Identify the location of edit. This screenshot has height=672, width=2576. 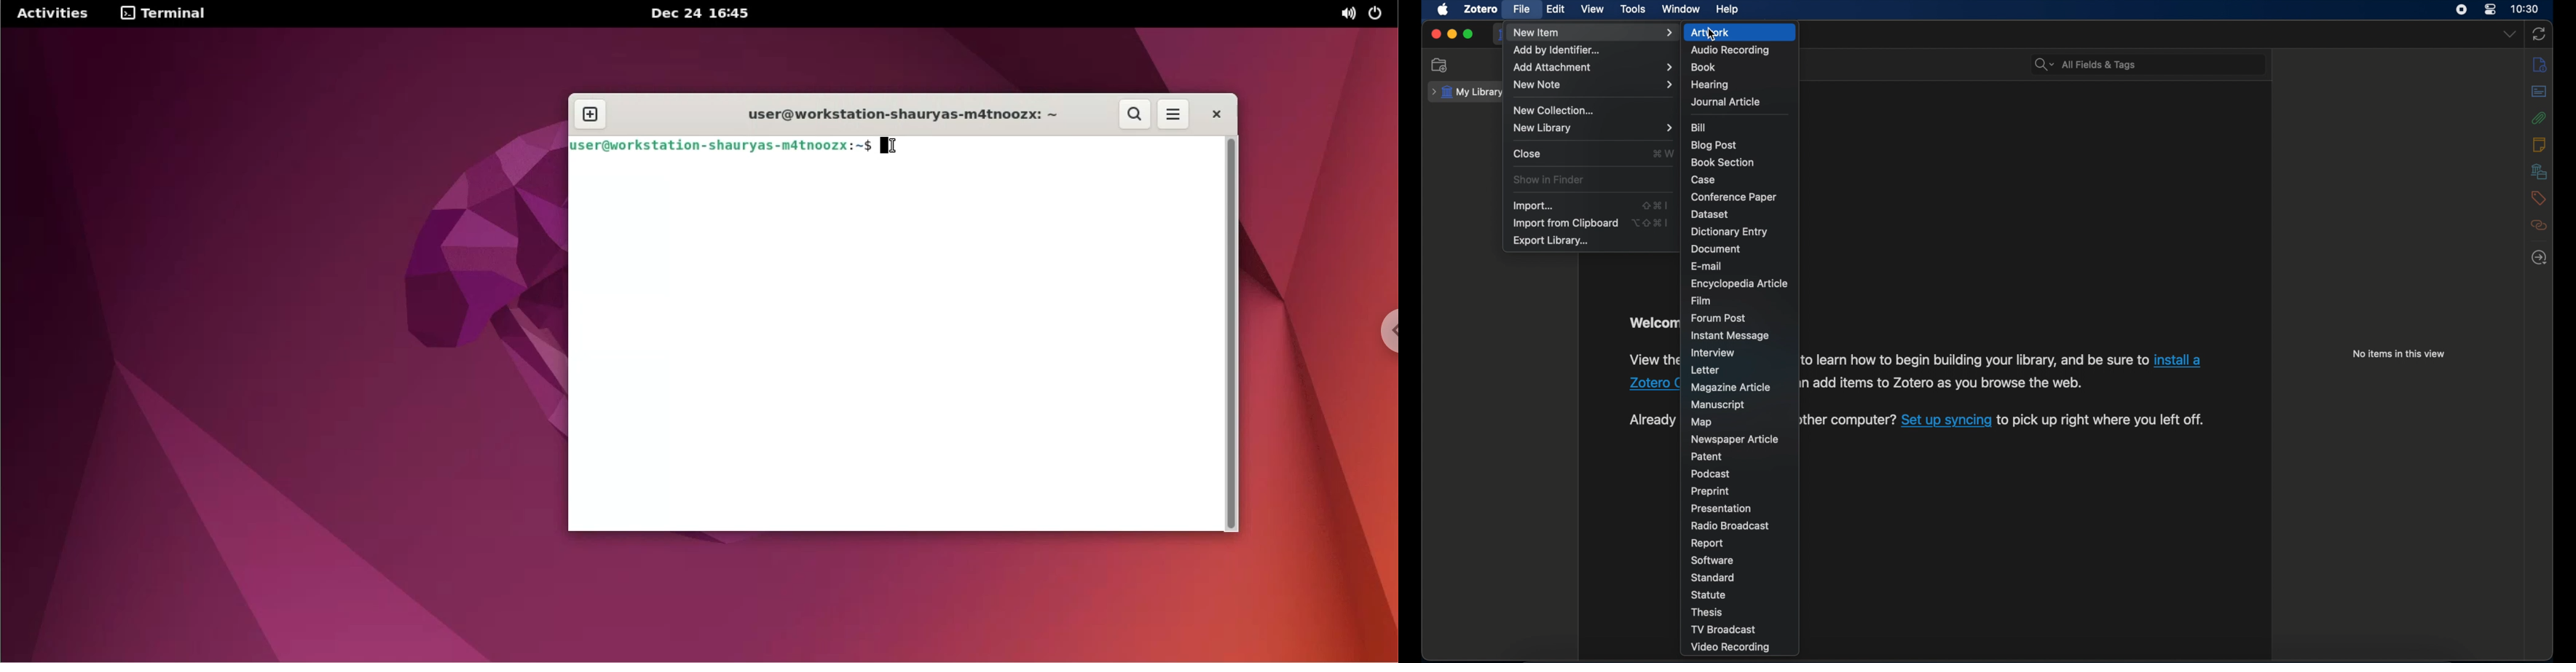
(1557, 9).